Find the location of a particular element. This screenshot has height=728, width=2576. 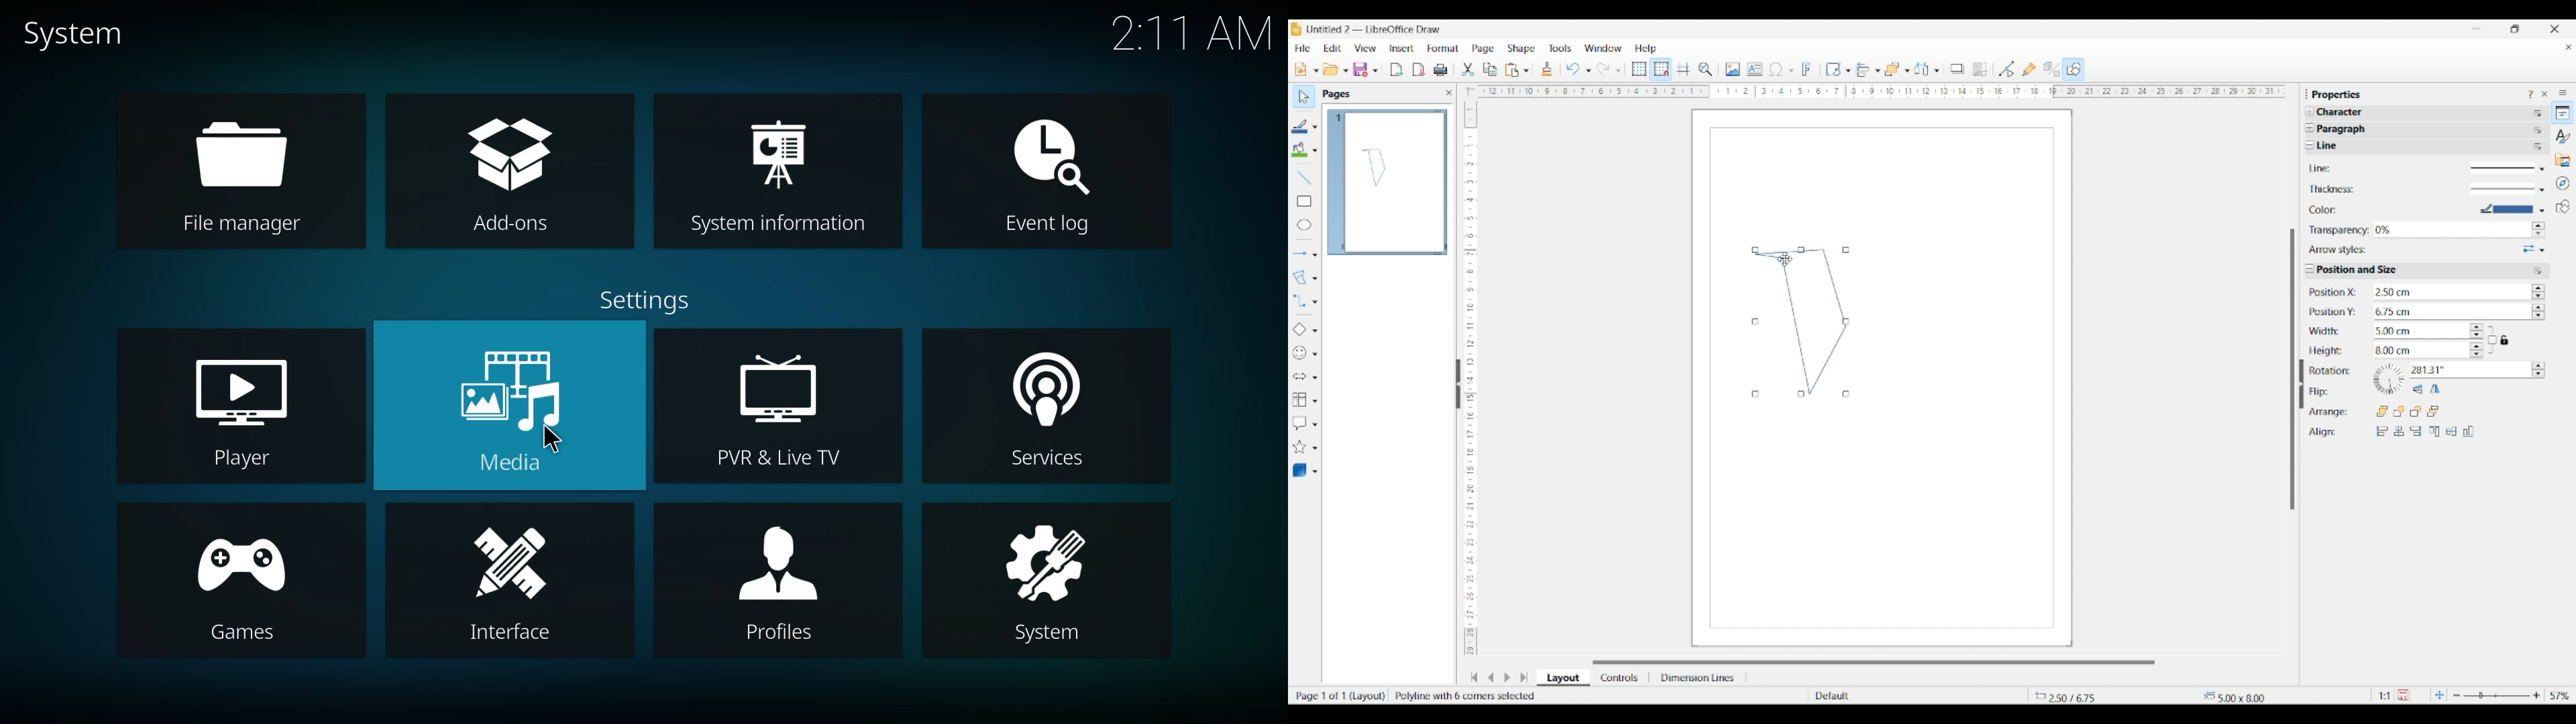

cursor is located at coordinates (553, 442).